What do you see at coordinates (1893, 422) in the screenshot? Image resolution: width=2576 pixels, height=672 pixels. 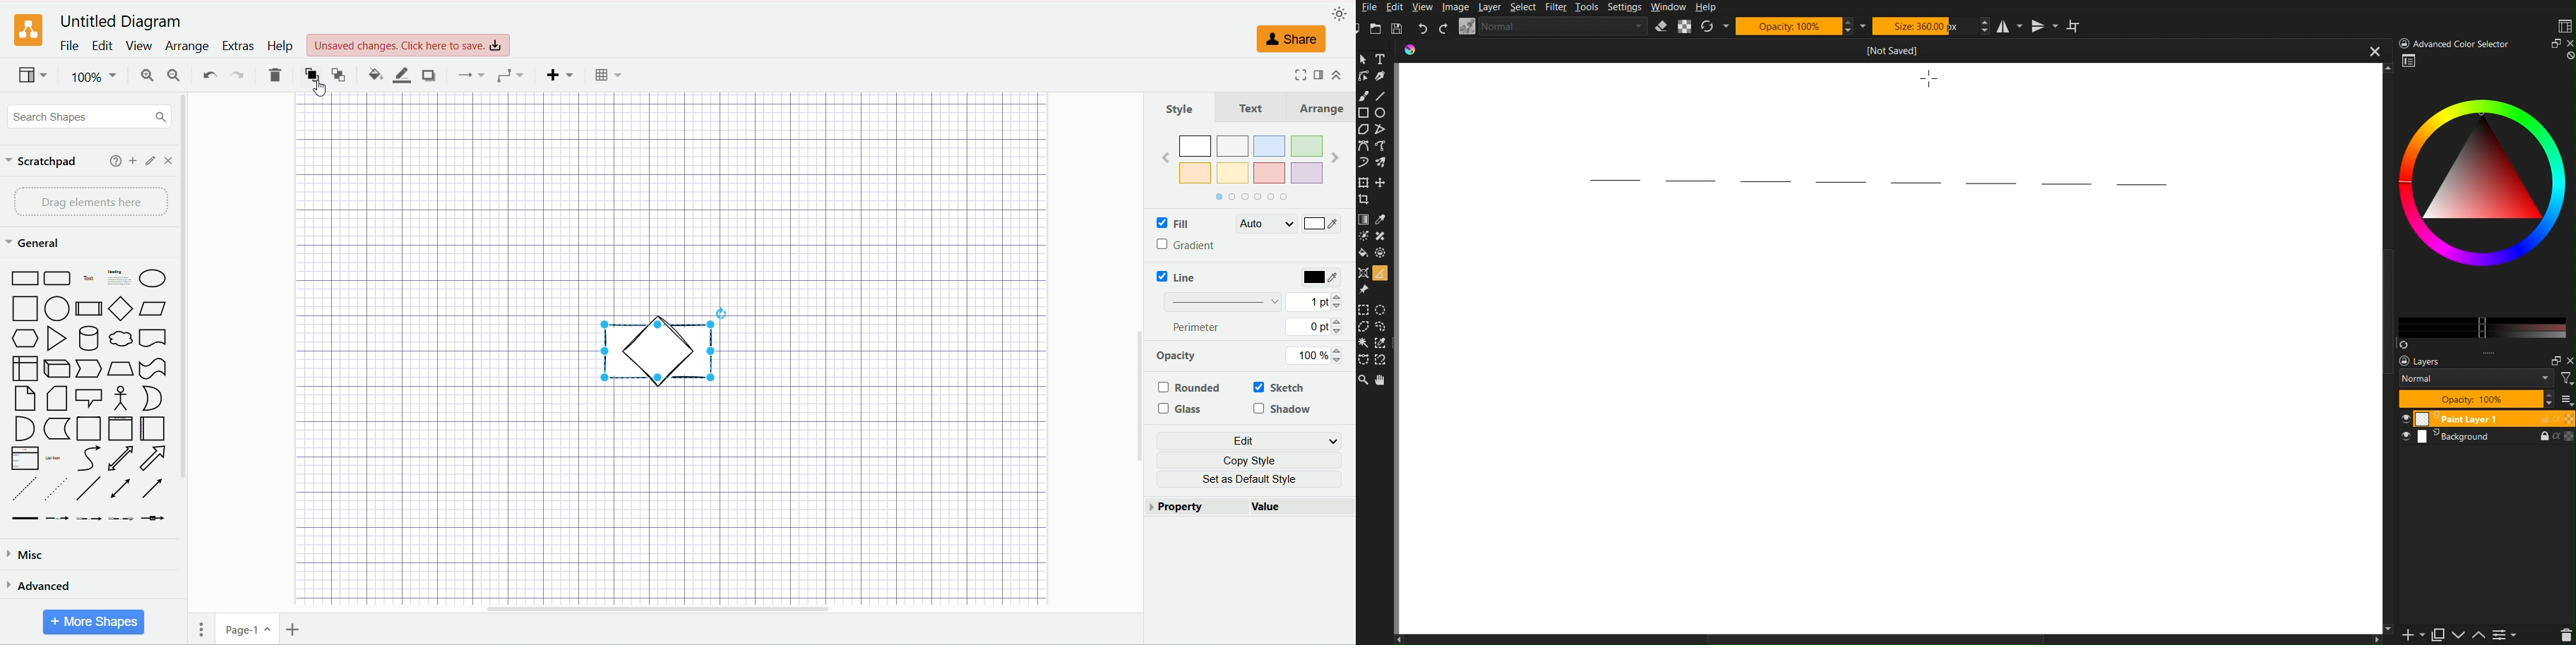 I see `Workspace` at bounding box center [1893, 422].